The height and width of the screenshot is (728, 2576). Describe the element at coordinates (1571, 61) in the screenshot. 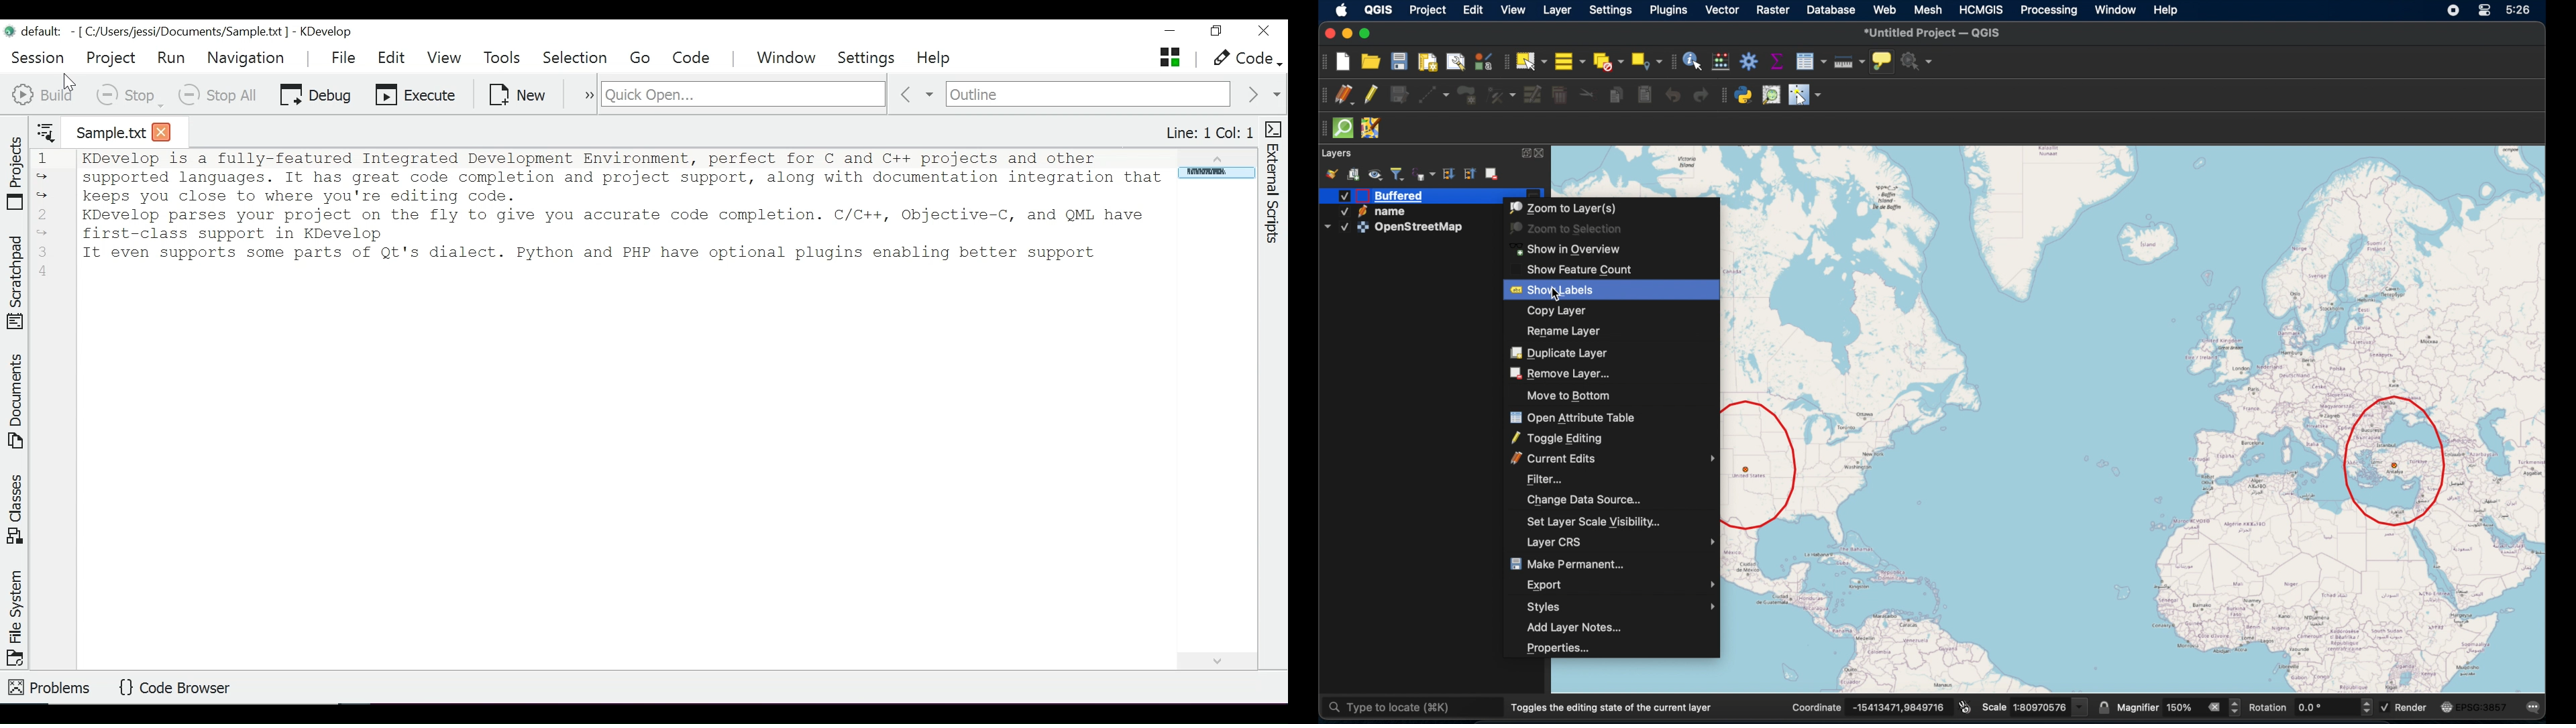

I see `select all features` at that location.